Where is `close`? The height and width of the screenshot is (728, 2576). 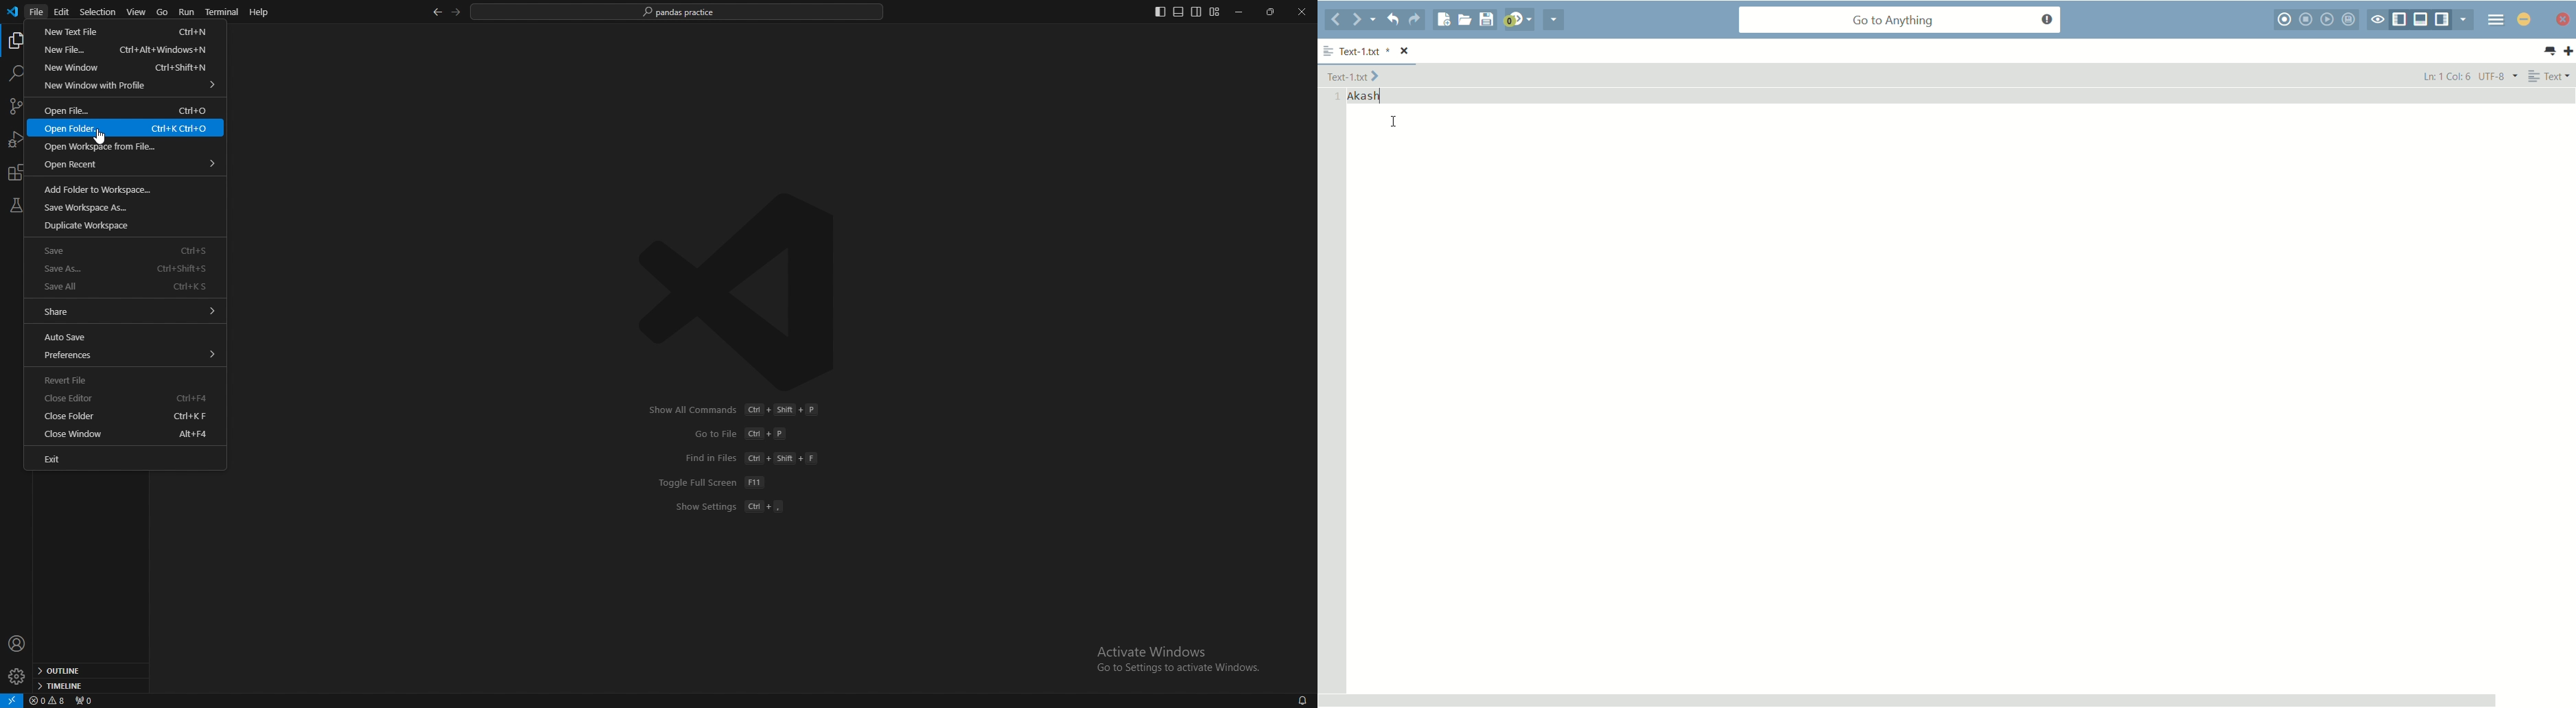
close is located at coordinates (1302, 12).